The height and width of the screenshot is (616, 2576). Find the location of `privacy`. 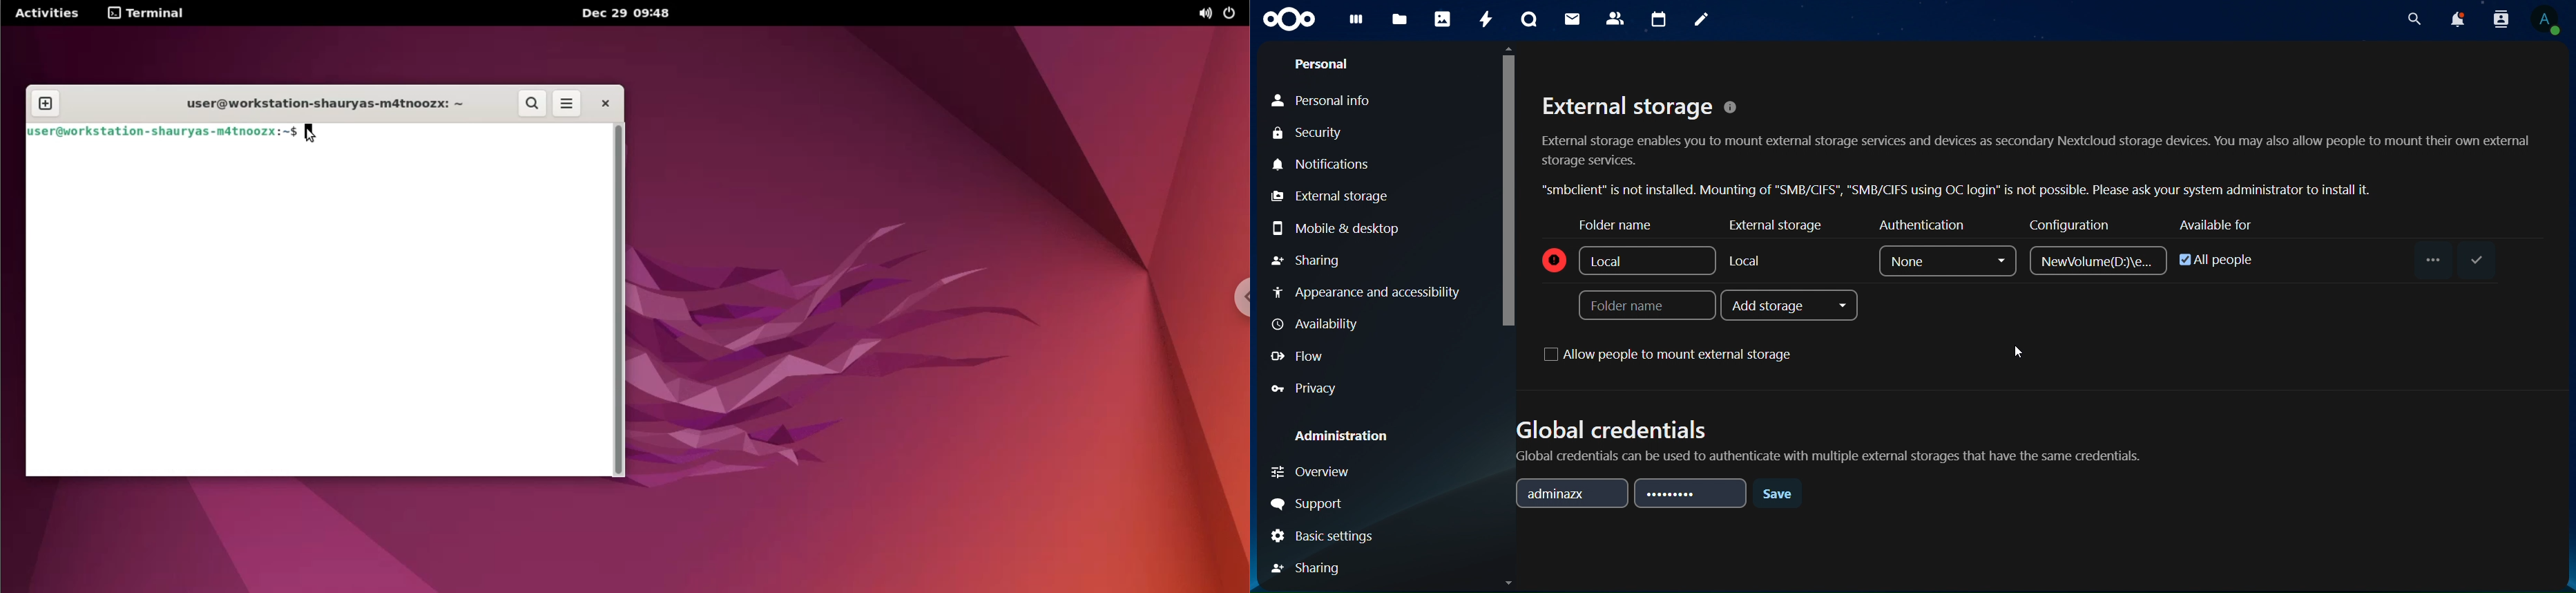

privacy is located at coordinates (1304, 388).